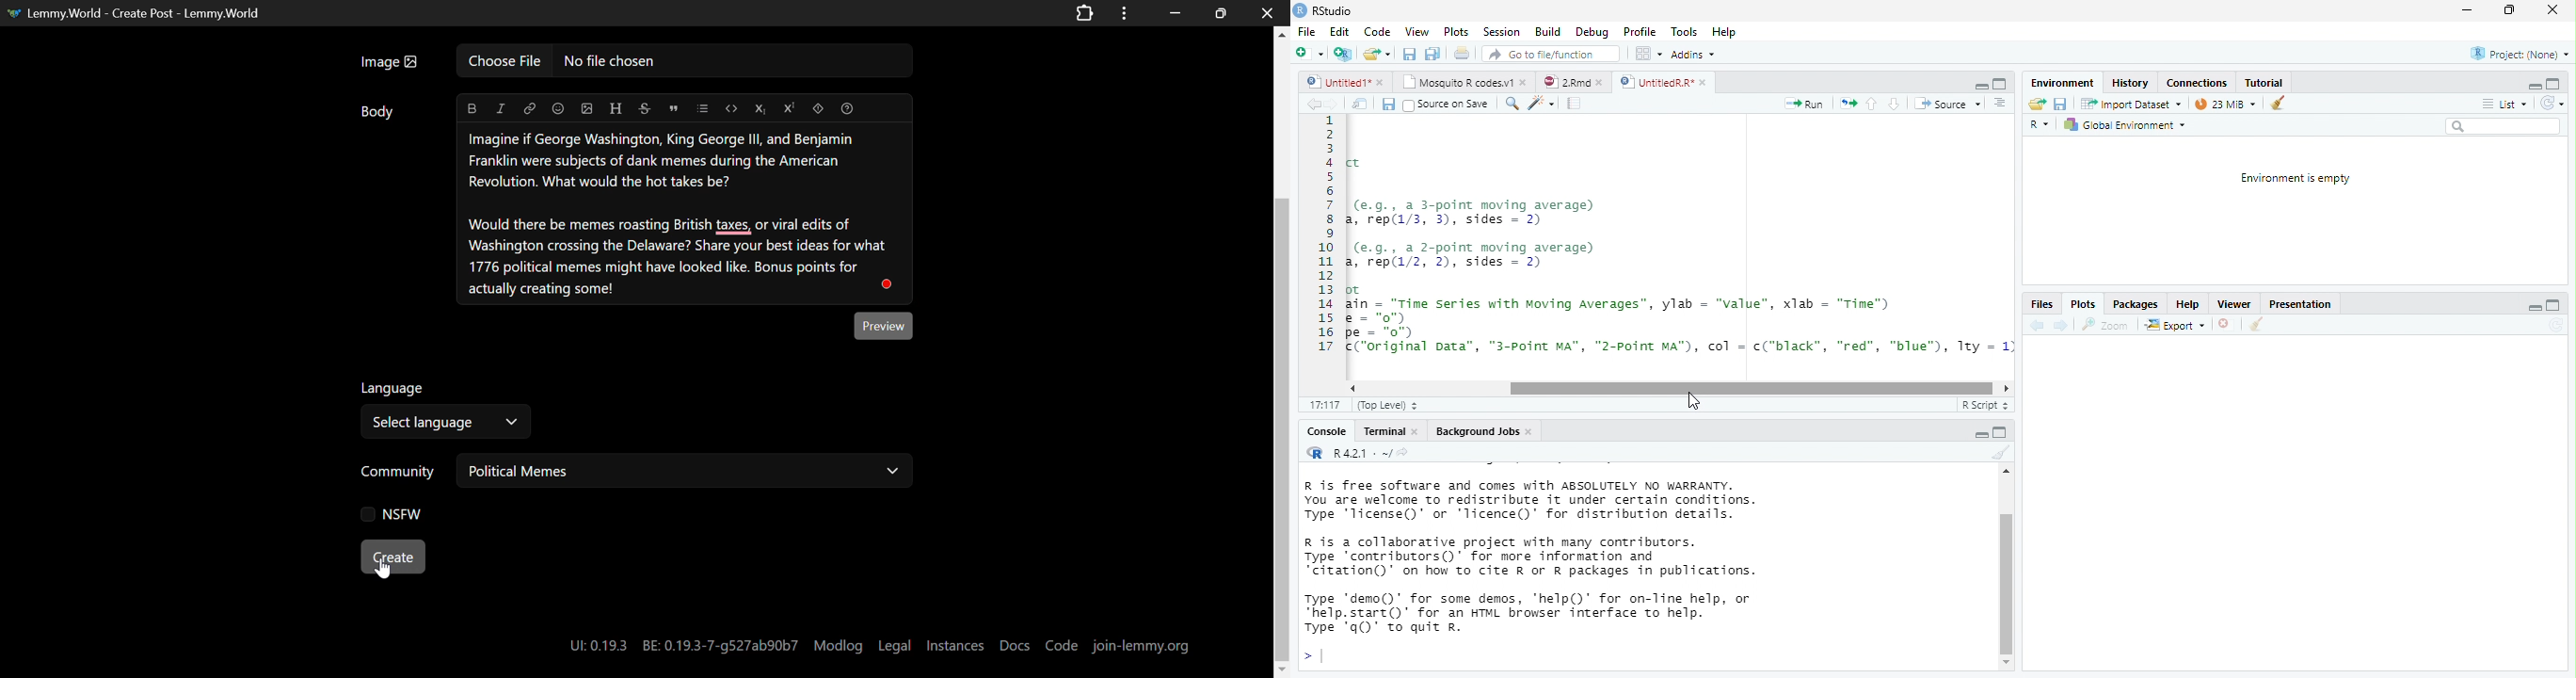 The width and height of the screenshot is (2576, 700). What do you see at coordinates (1361, 104) in the screenshot?
I see `show in window` at bounding box center [1361, 104].